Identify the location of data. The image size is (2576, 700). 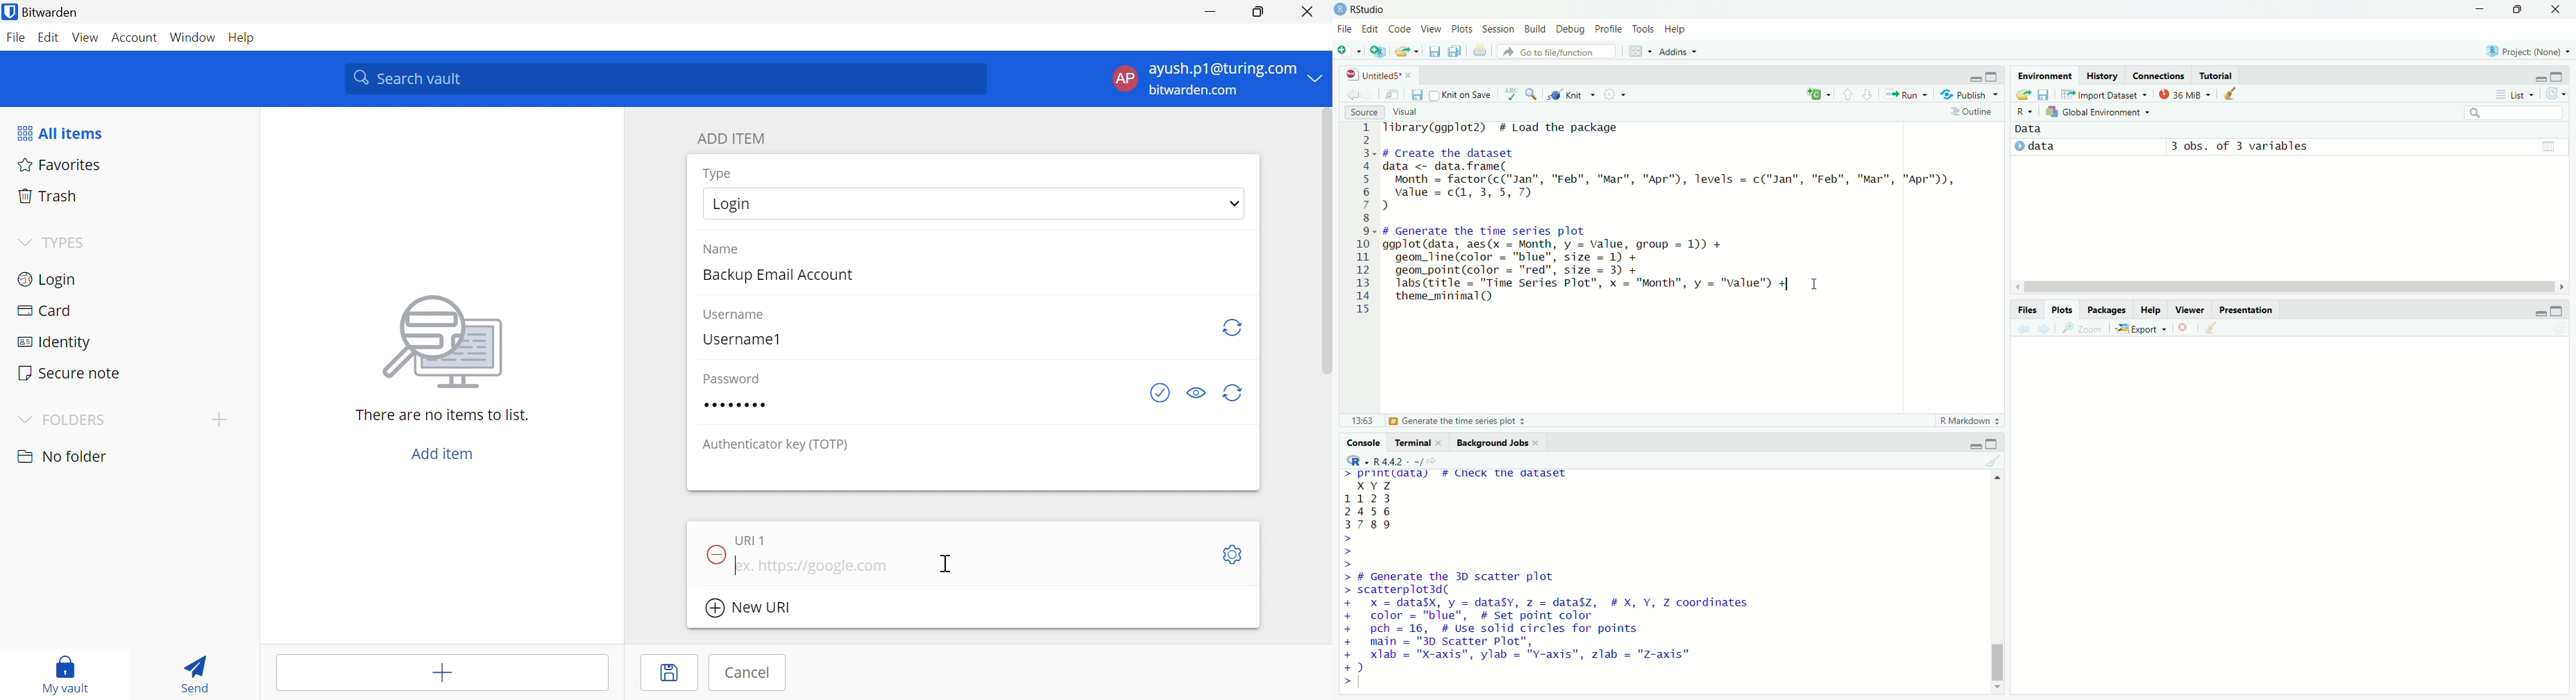
(2033, 130).